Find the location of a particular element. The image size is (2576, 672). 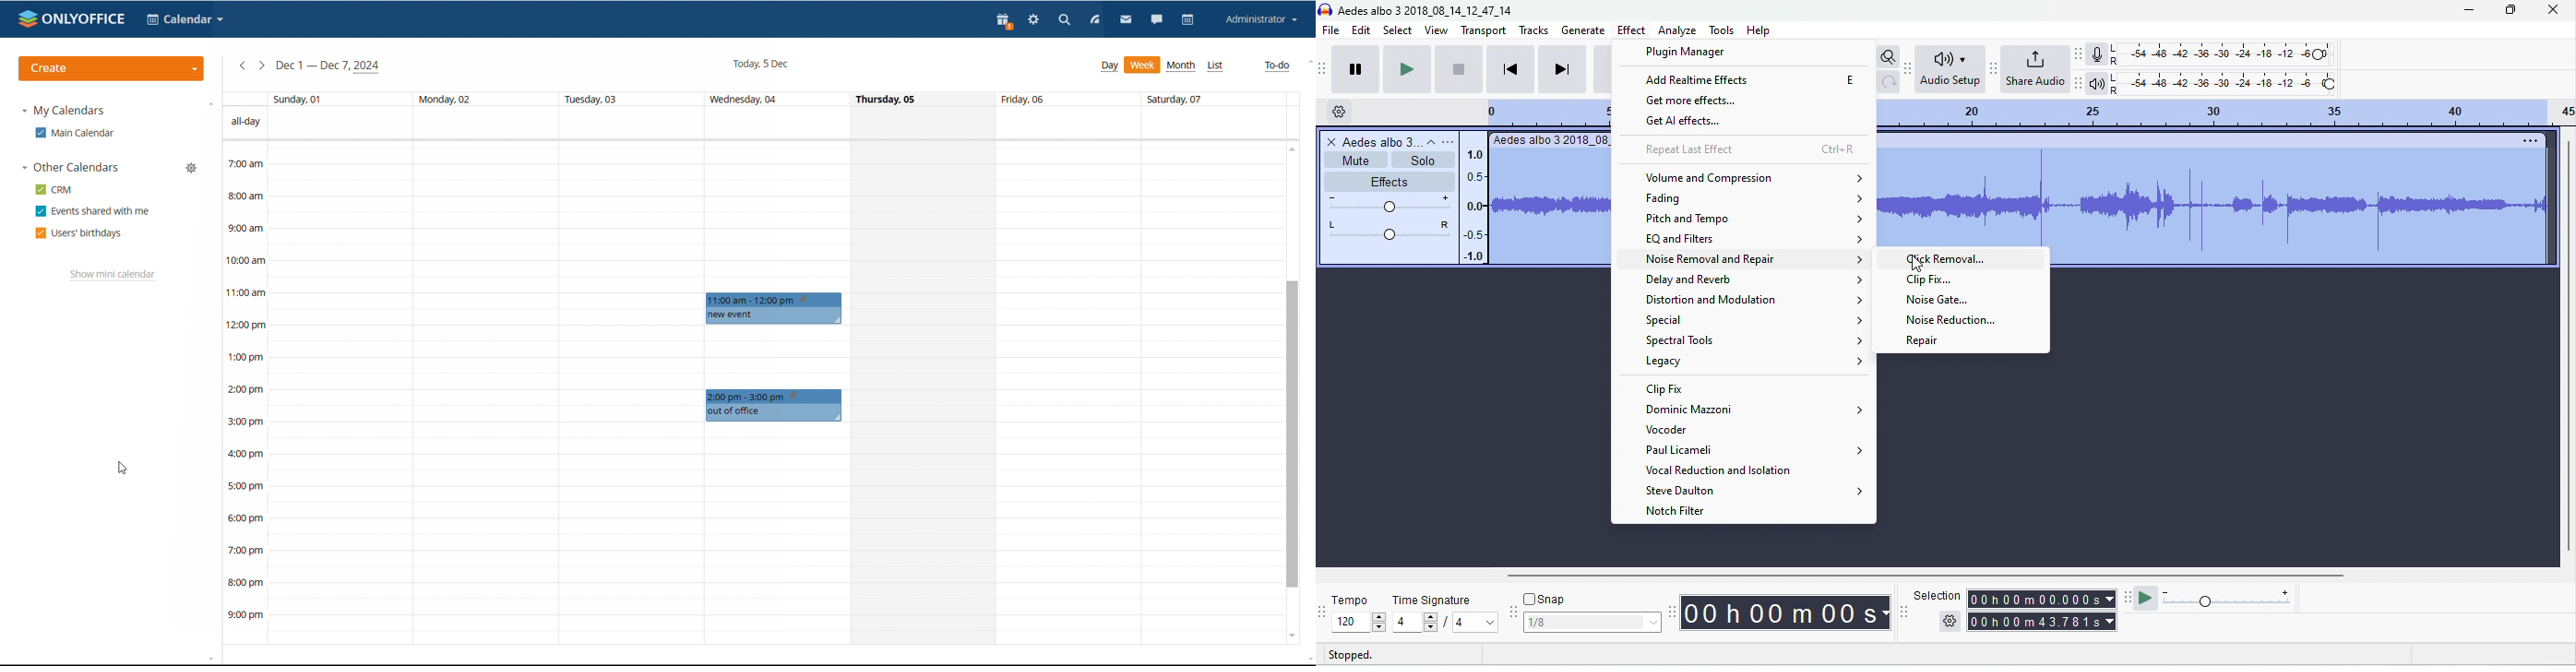

special is located at coordinates (1756, 321).